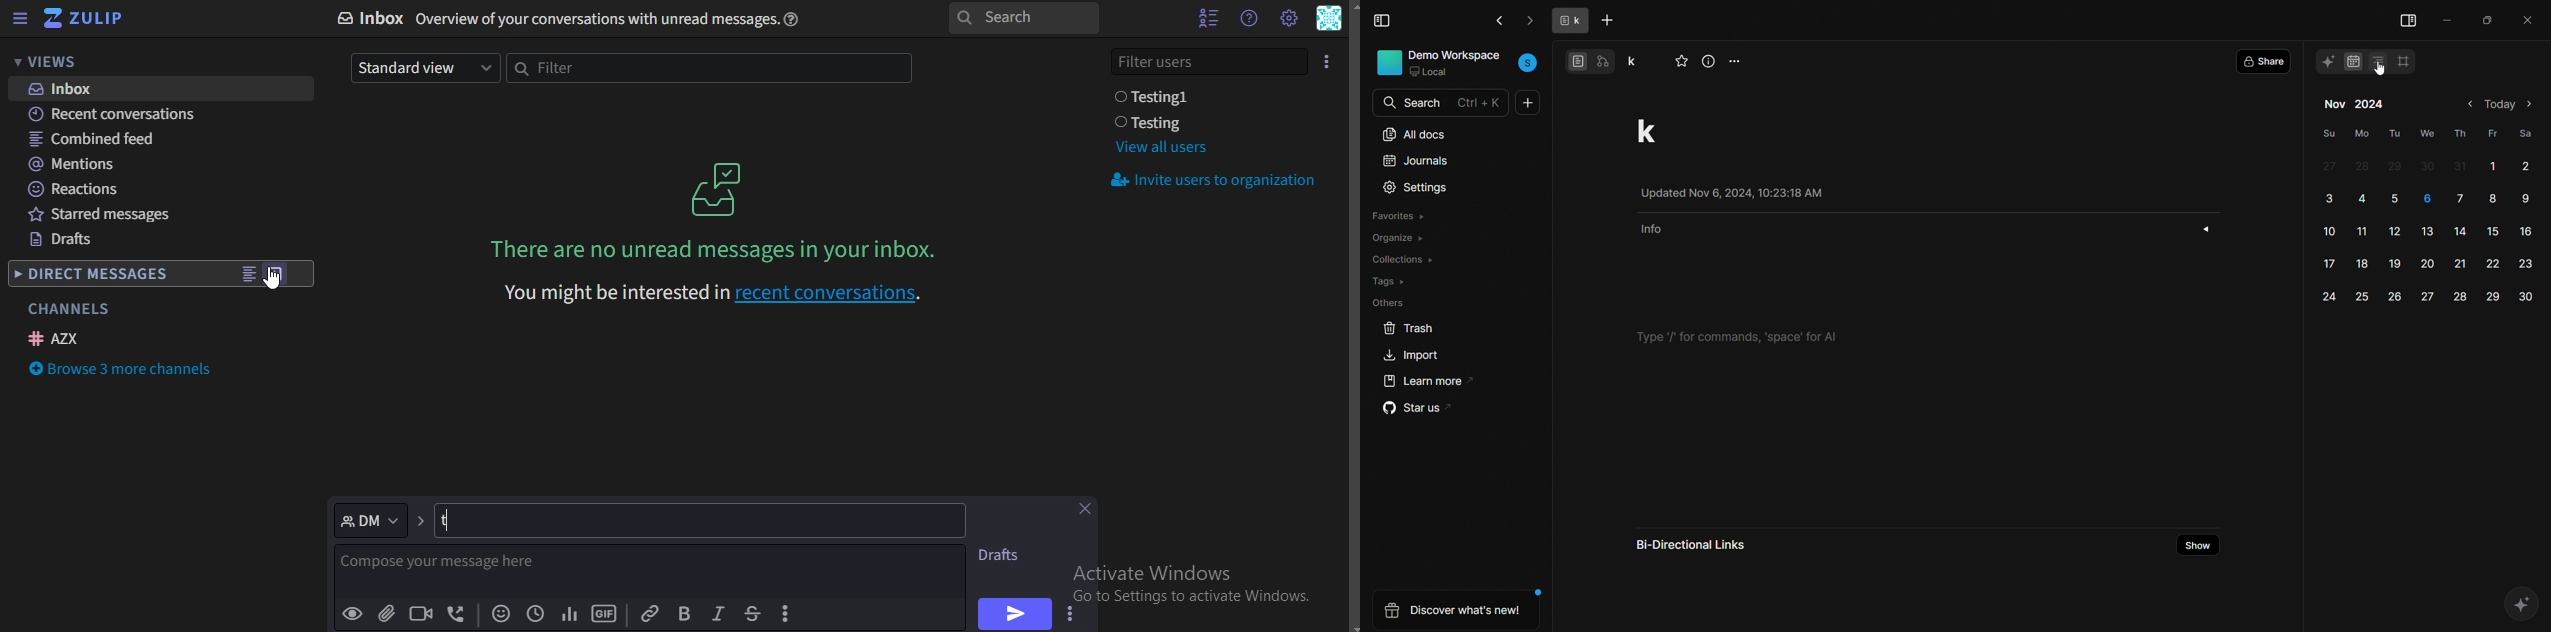 The width and height of the screenshot is (2576, 644). I want to click on italic, so click(717, 614).